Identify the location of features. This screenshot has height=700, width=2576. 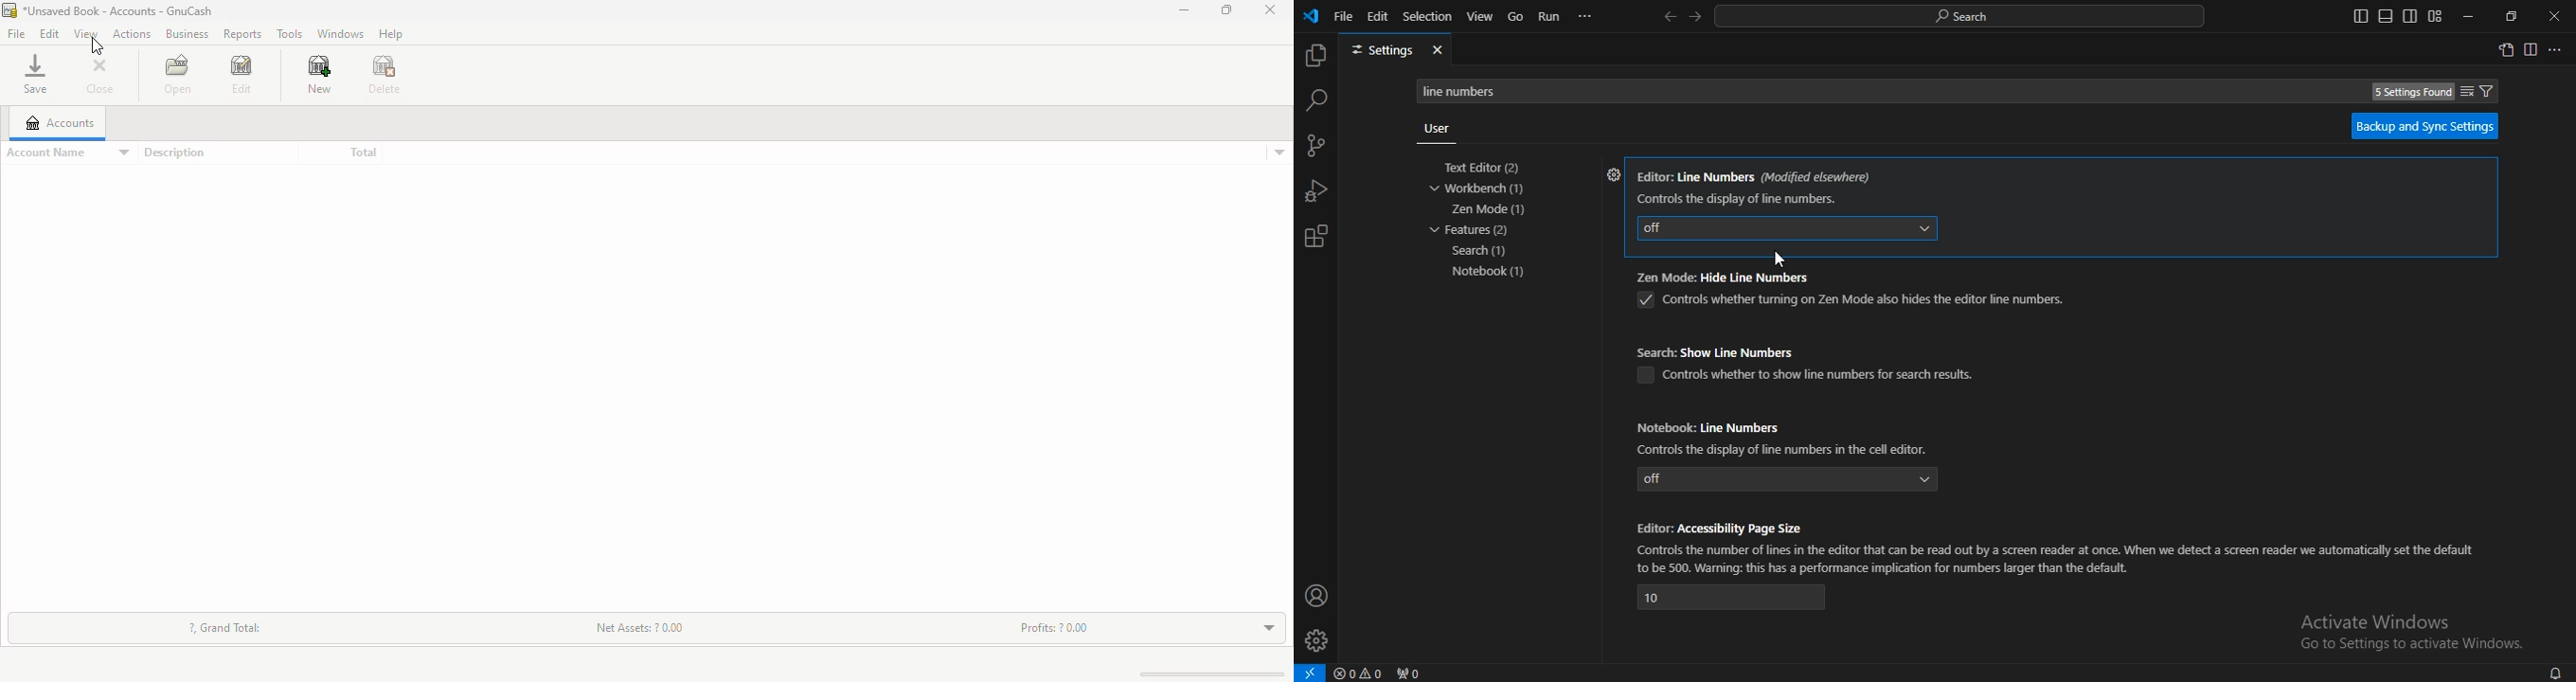
(1469, 230).